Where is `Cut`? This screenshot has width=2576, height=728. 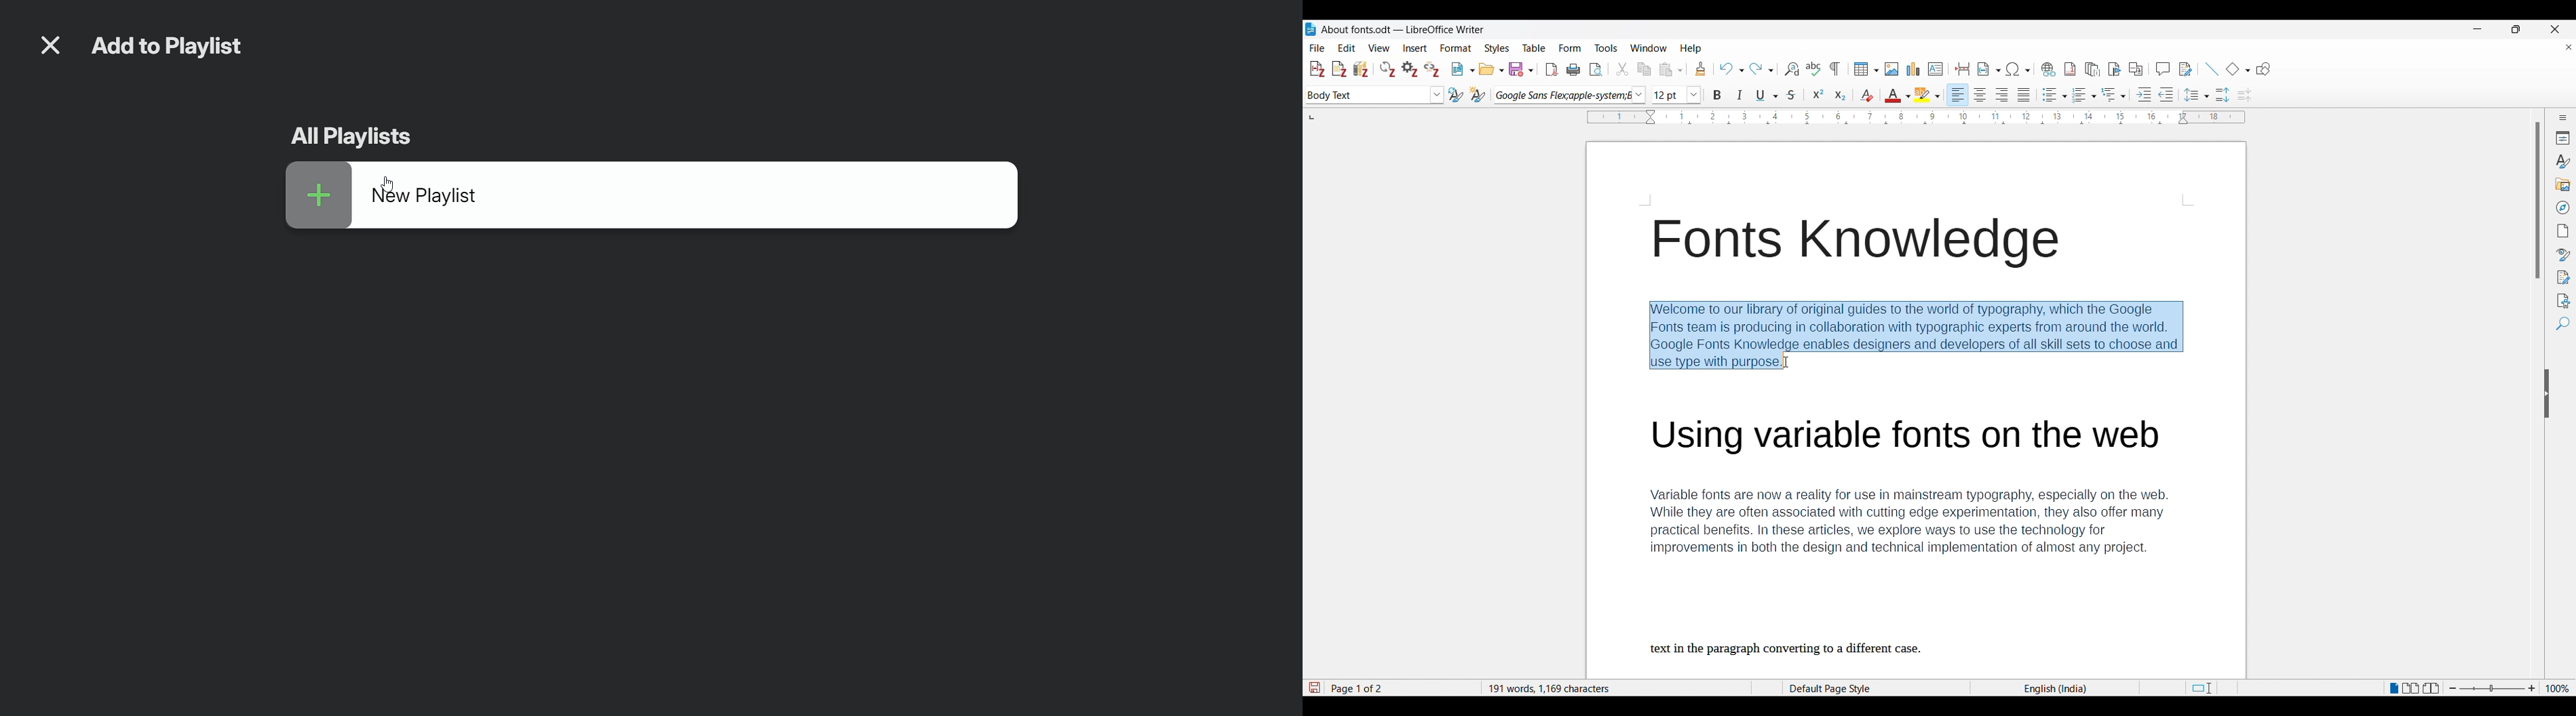 Cut is located at coordinates (1622, 69).